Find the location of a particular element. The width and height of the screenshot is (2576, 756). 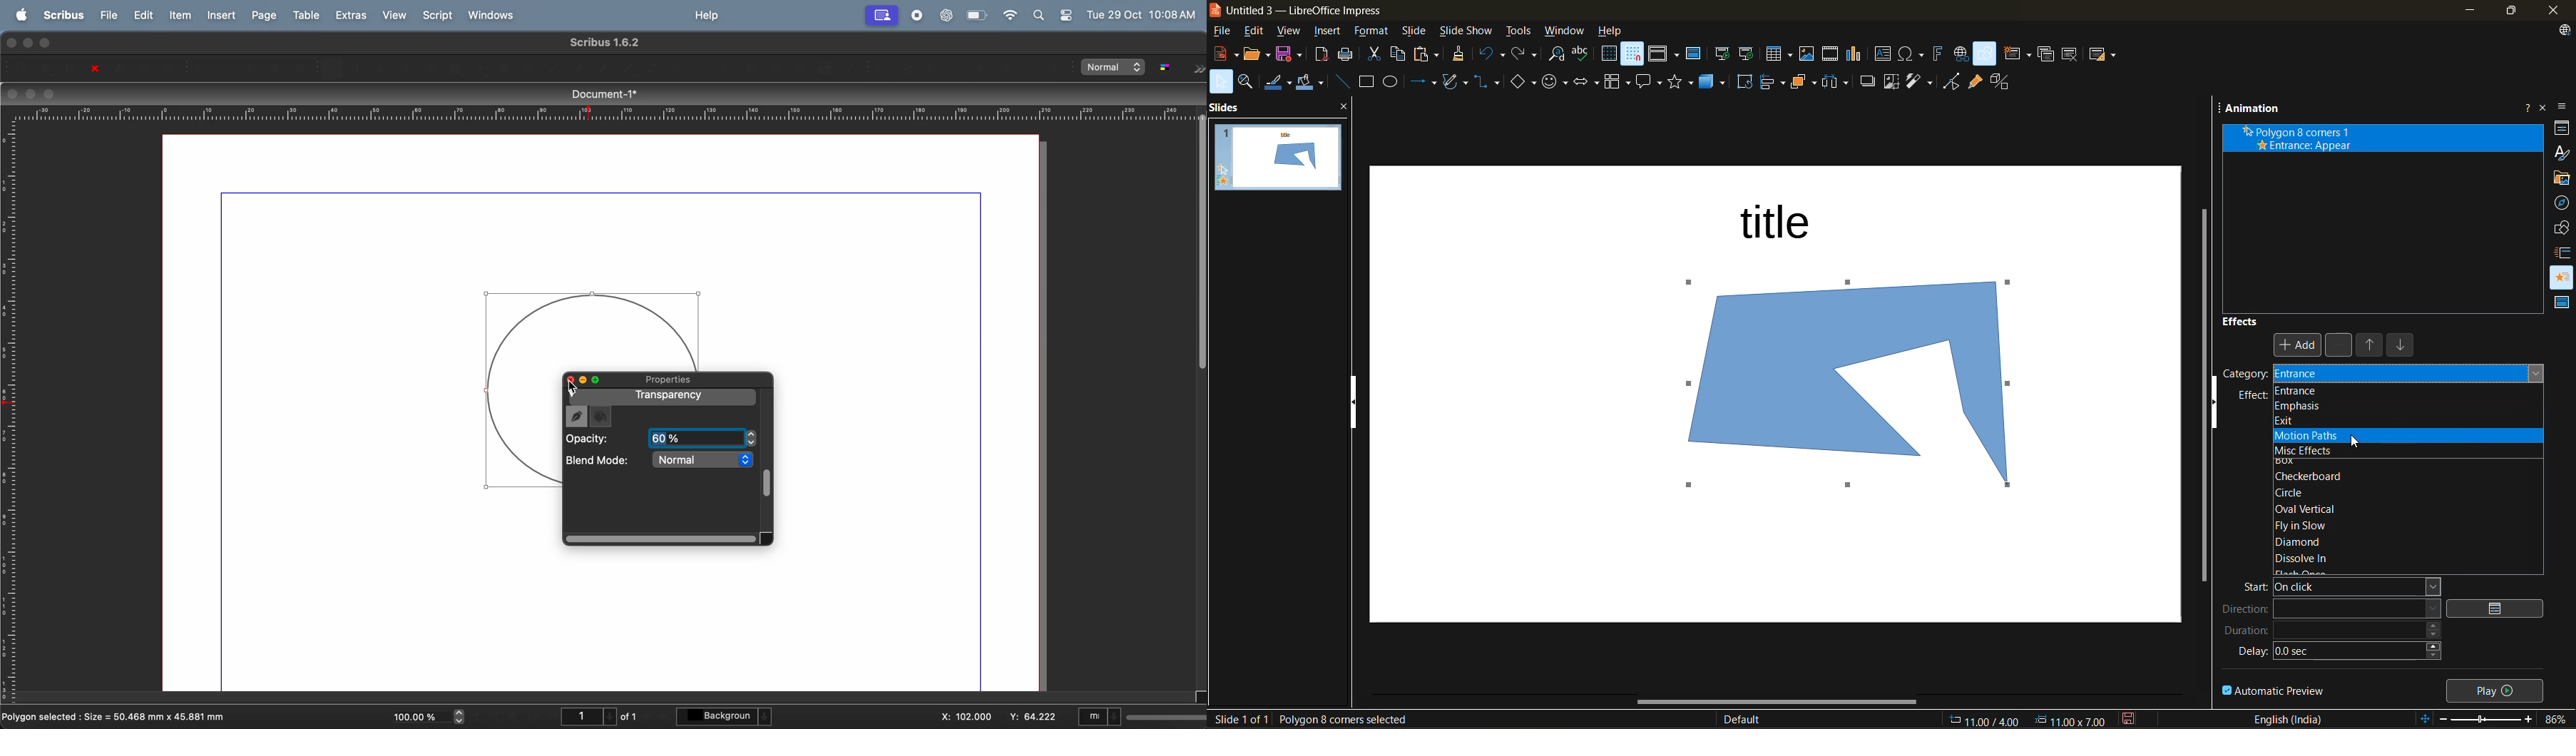

move down is located at coordinates (2400, 348).